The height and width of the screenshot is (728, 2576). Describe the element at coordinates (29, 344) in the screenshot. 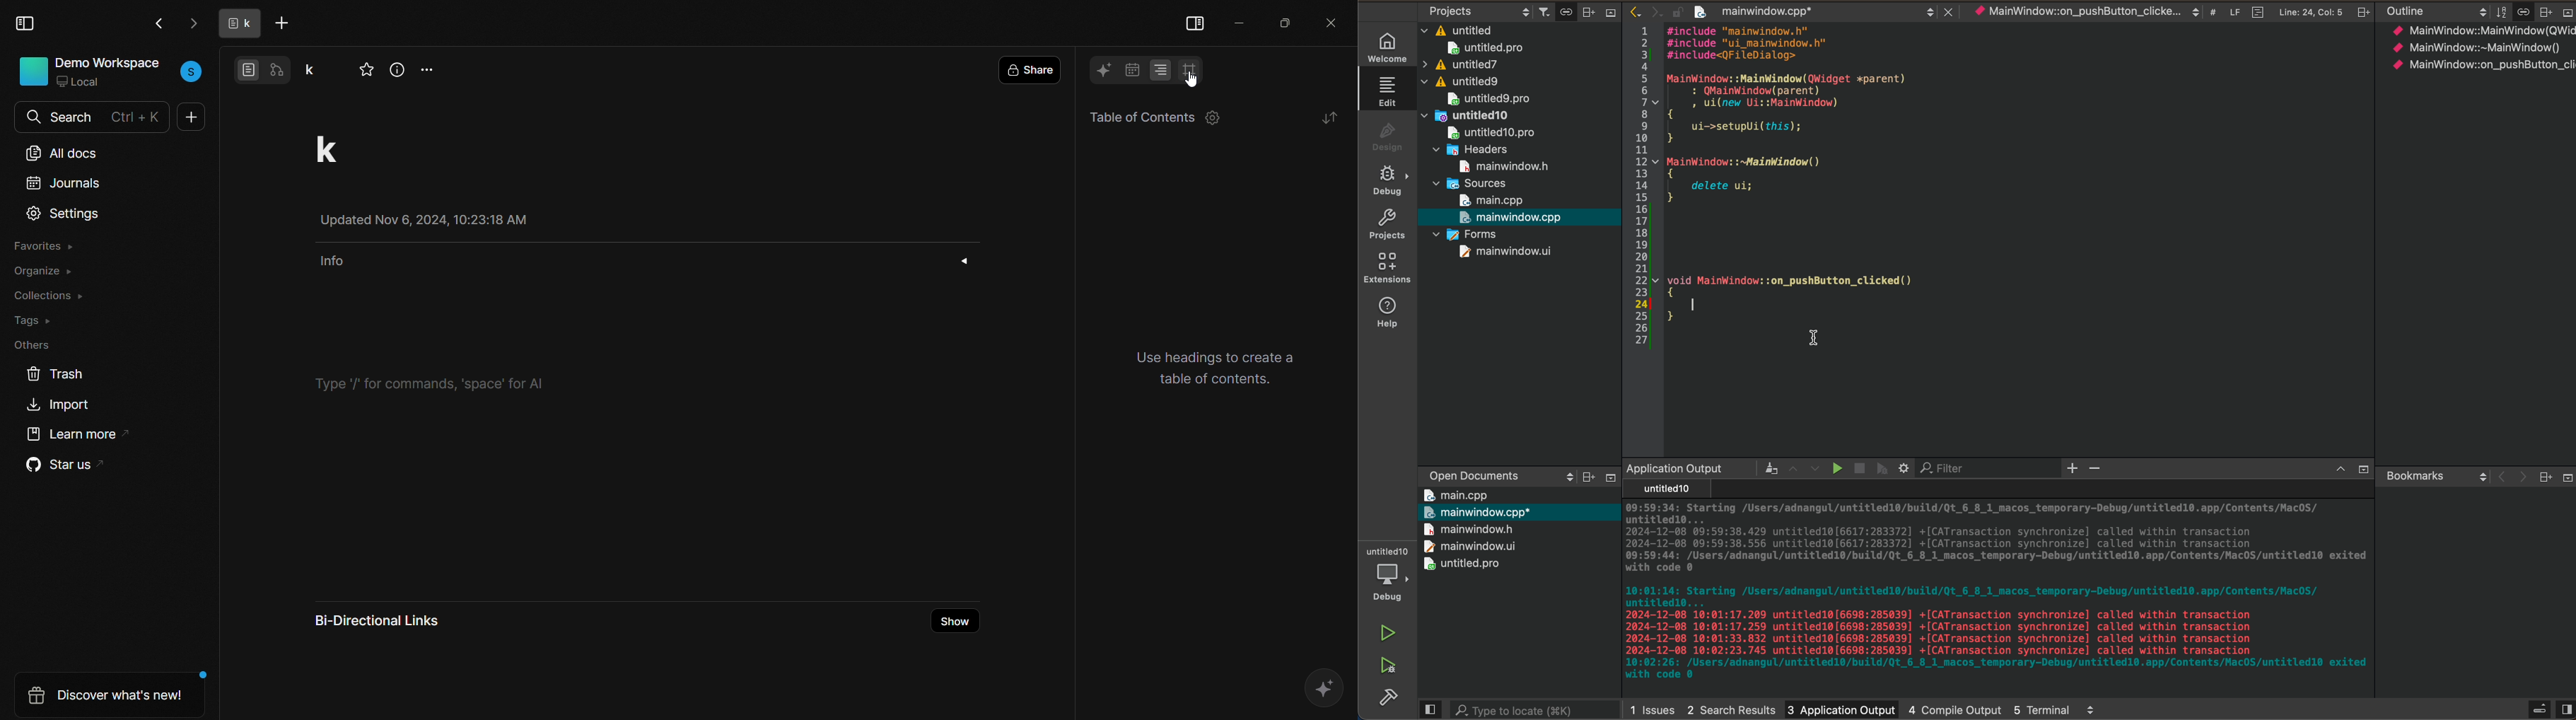

I see `others` at that location.